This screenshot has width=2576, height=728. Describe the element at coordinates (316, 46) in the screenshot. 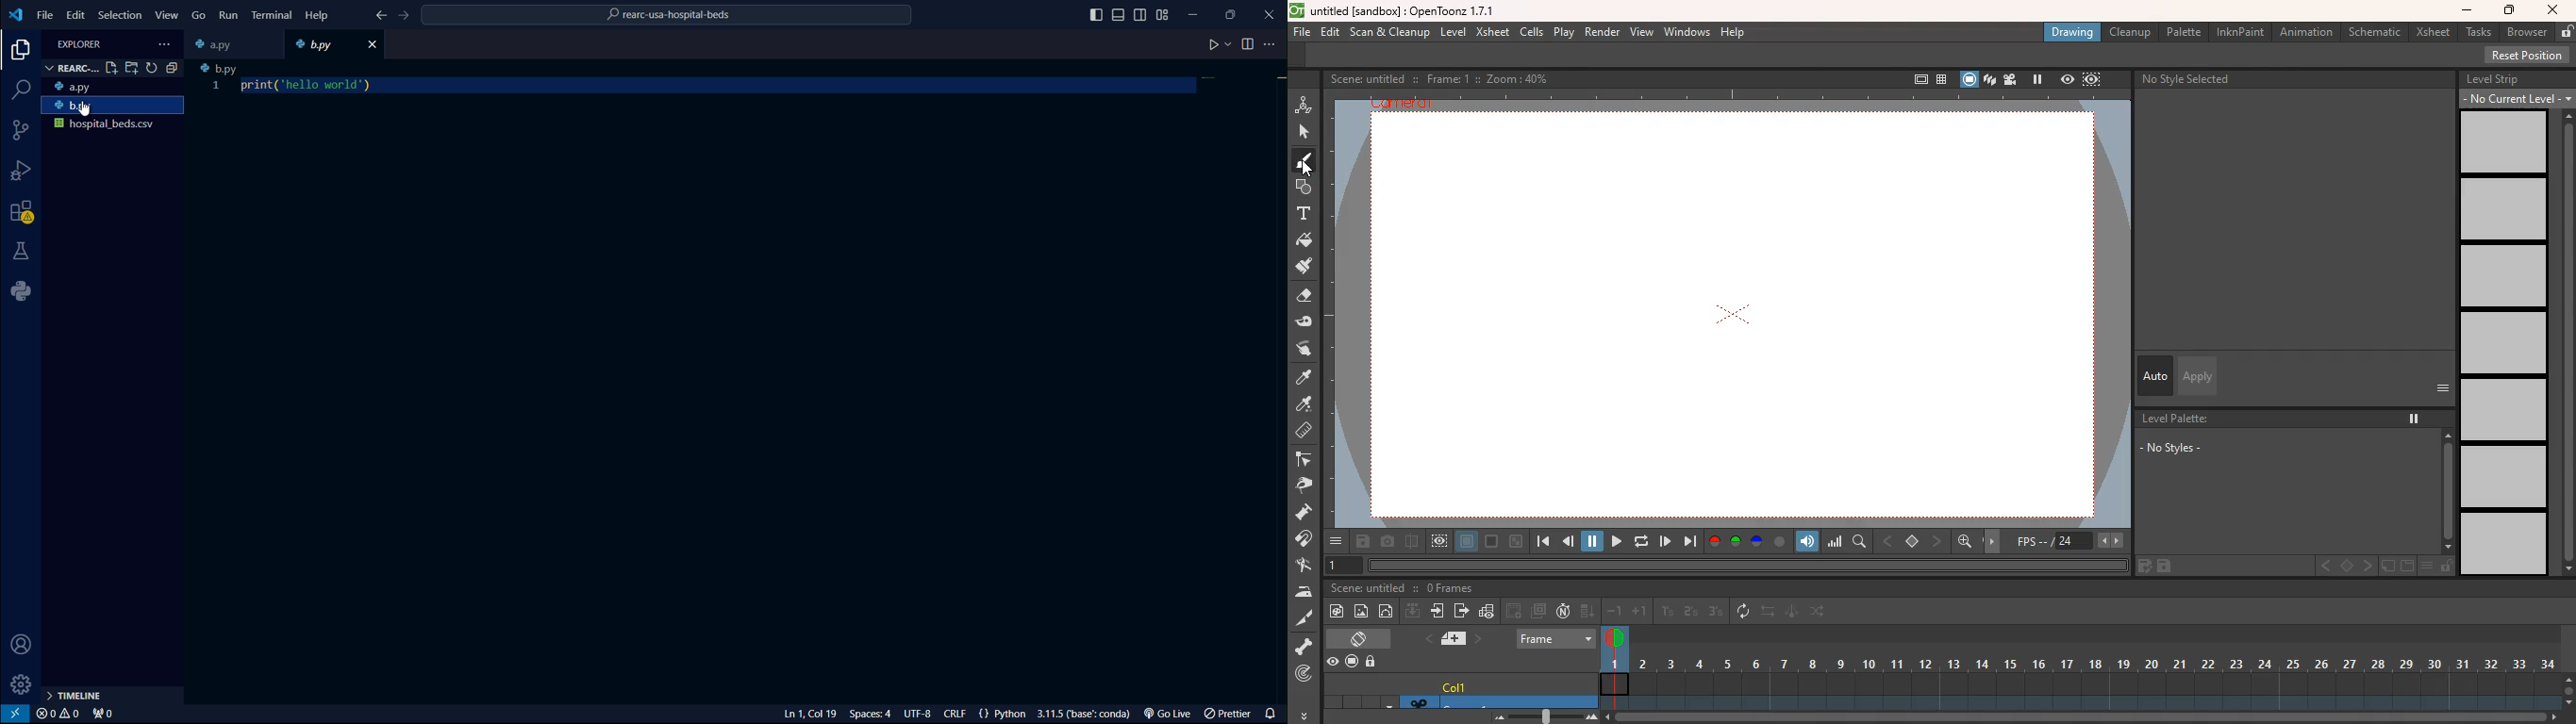

I see `b.py file` at that location.